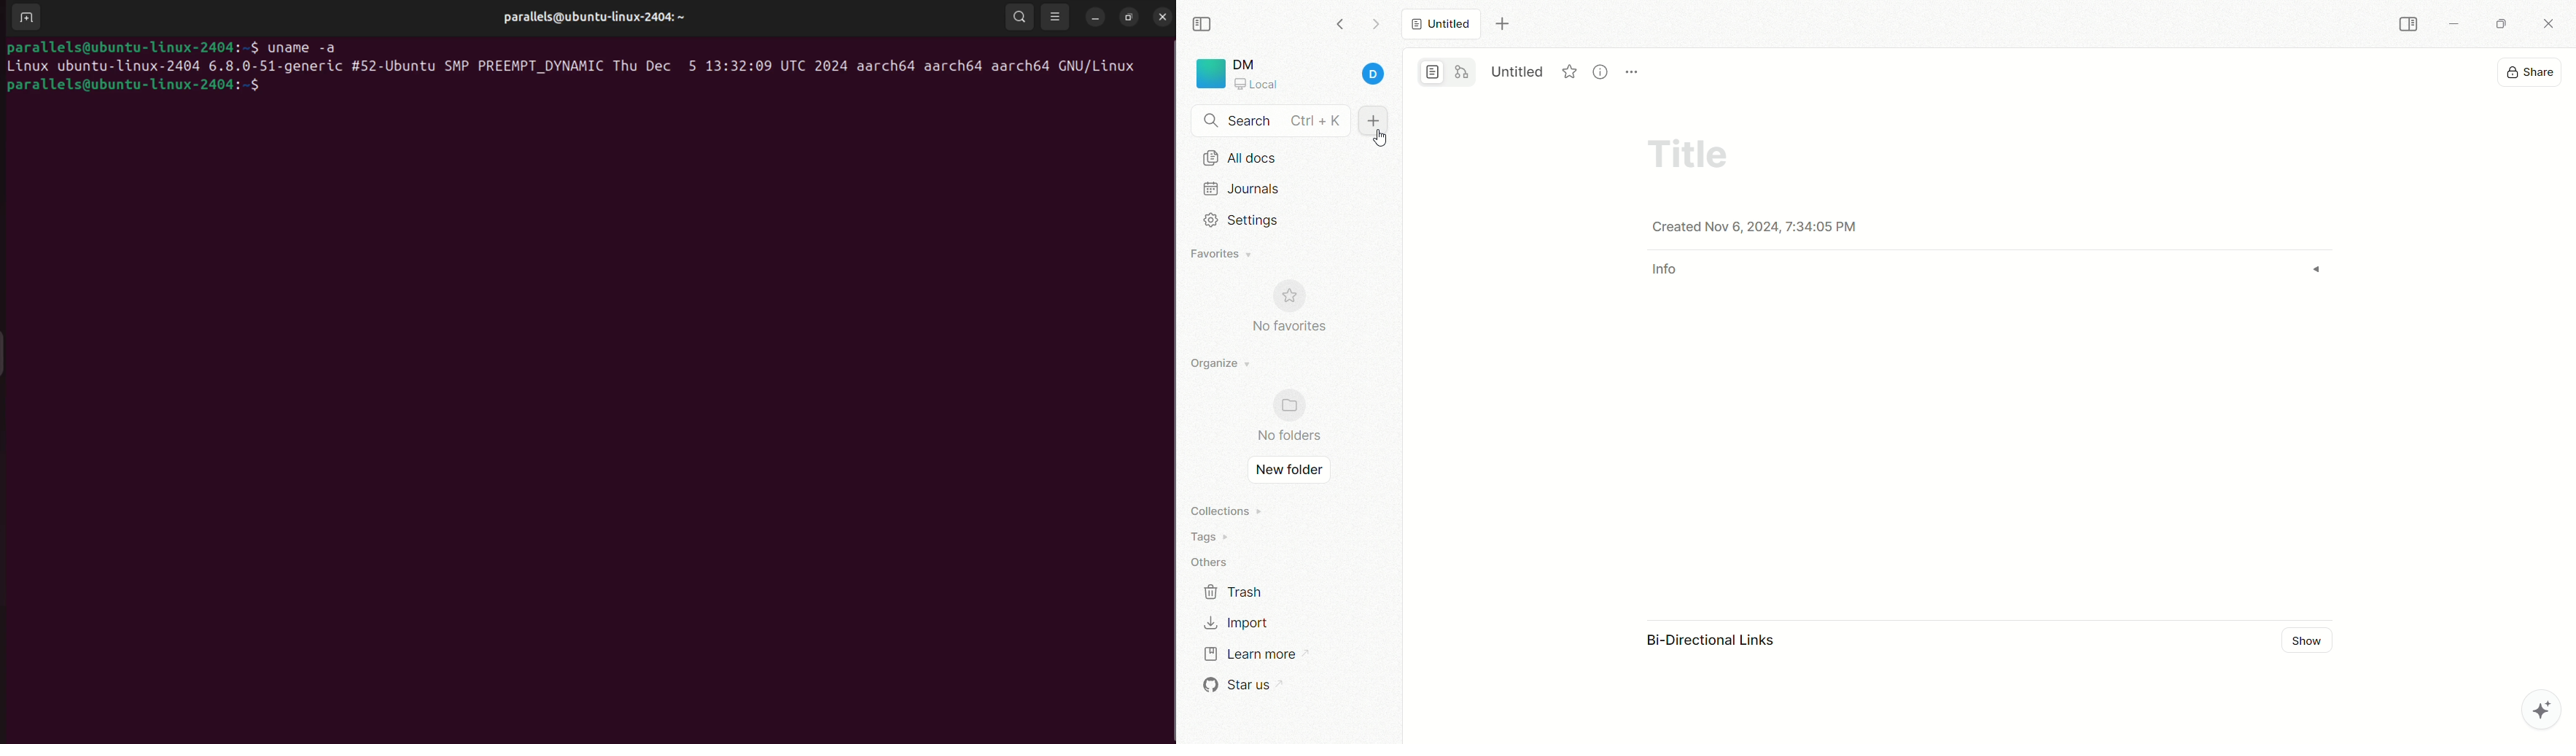 Image resolution: width=2576 pixels, height=756 pixels. What do you see at coordinates (1237, 220) in the screenshot?
I see `settings` at bounding box center [1237, 220].